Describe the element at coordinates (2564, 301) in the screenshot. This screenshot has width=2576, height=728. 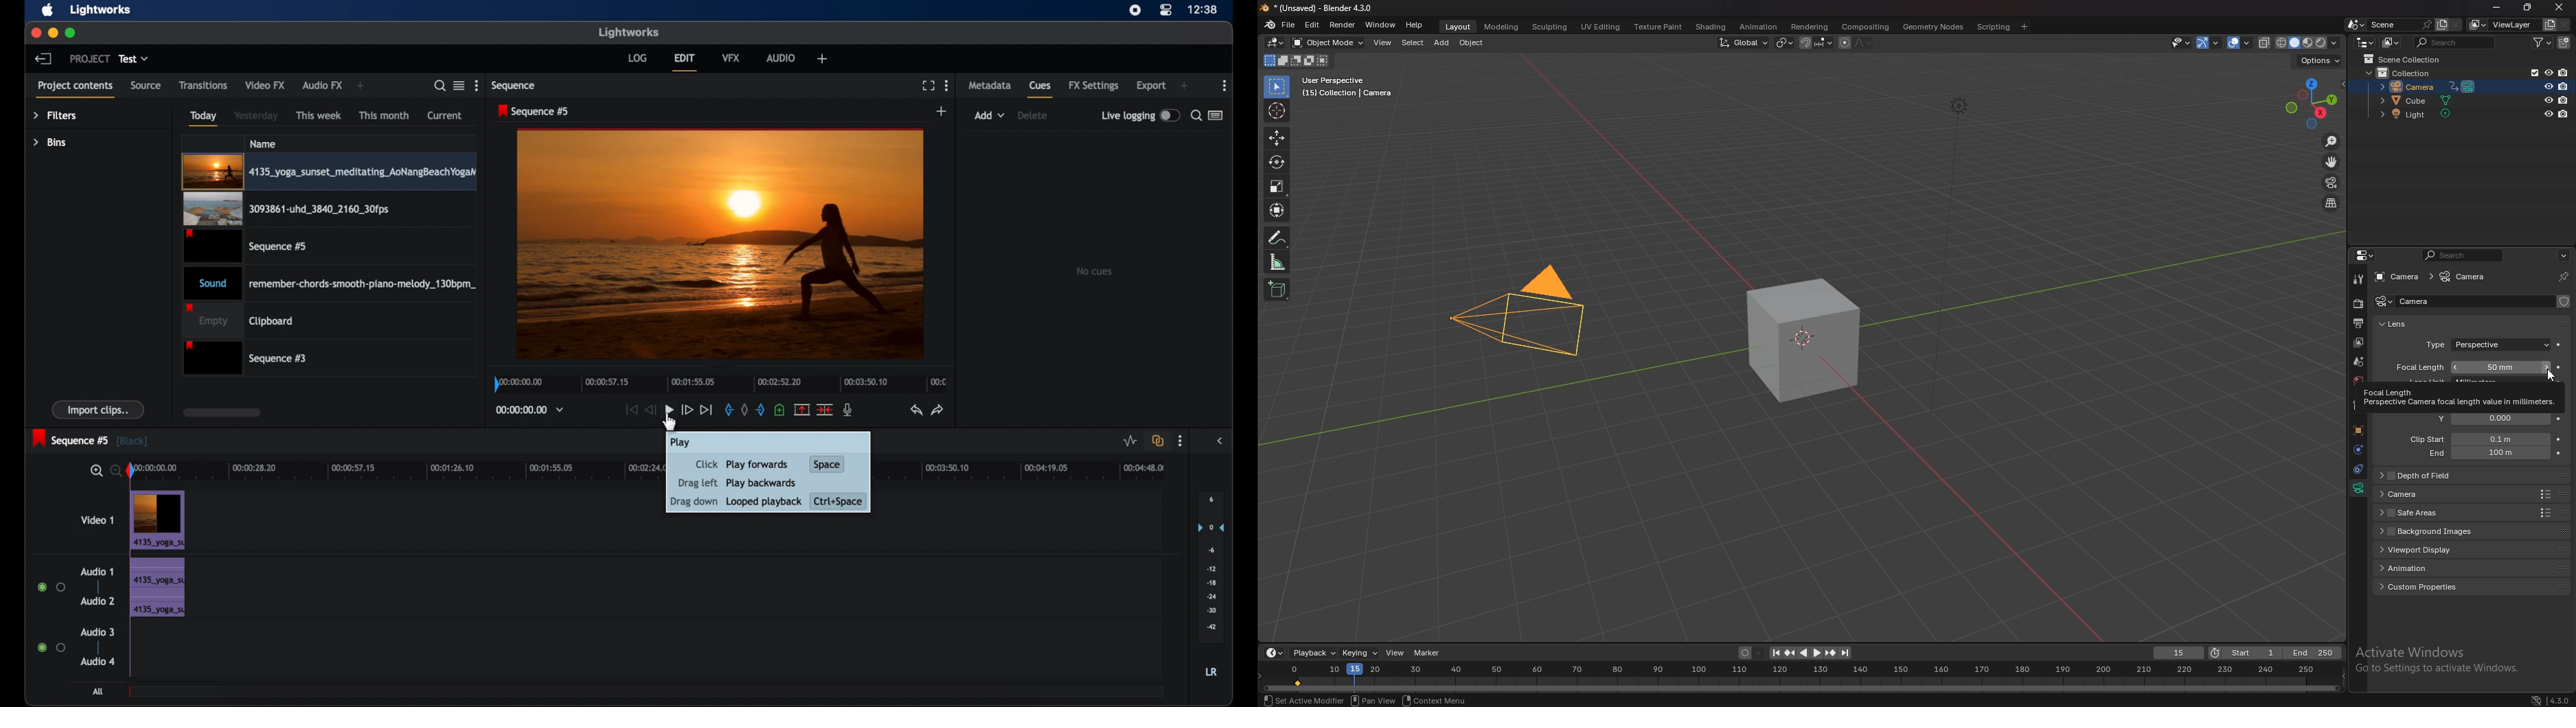
I see `fake user` at that location.